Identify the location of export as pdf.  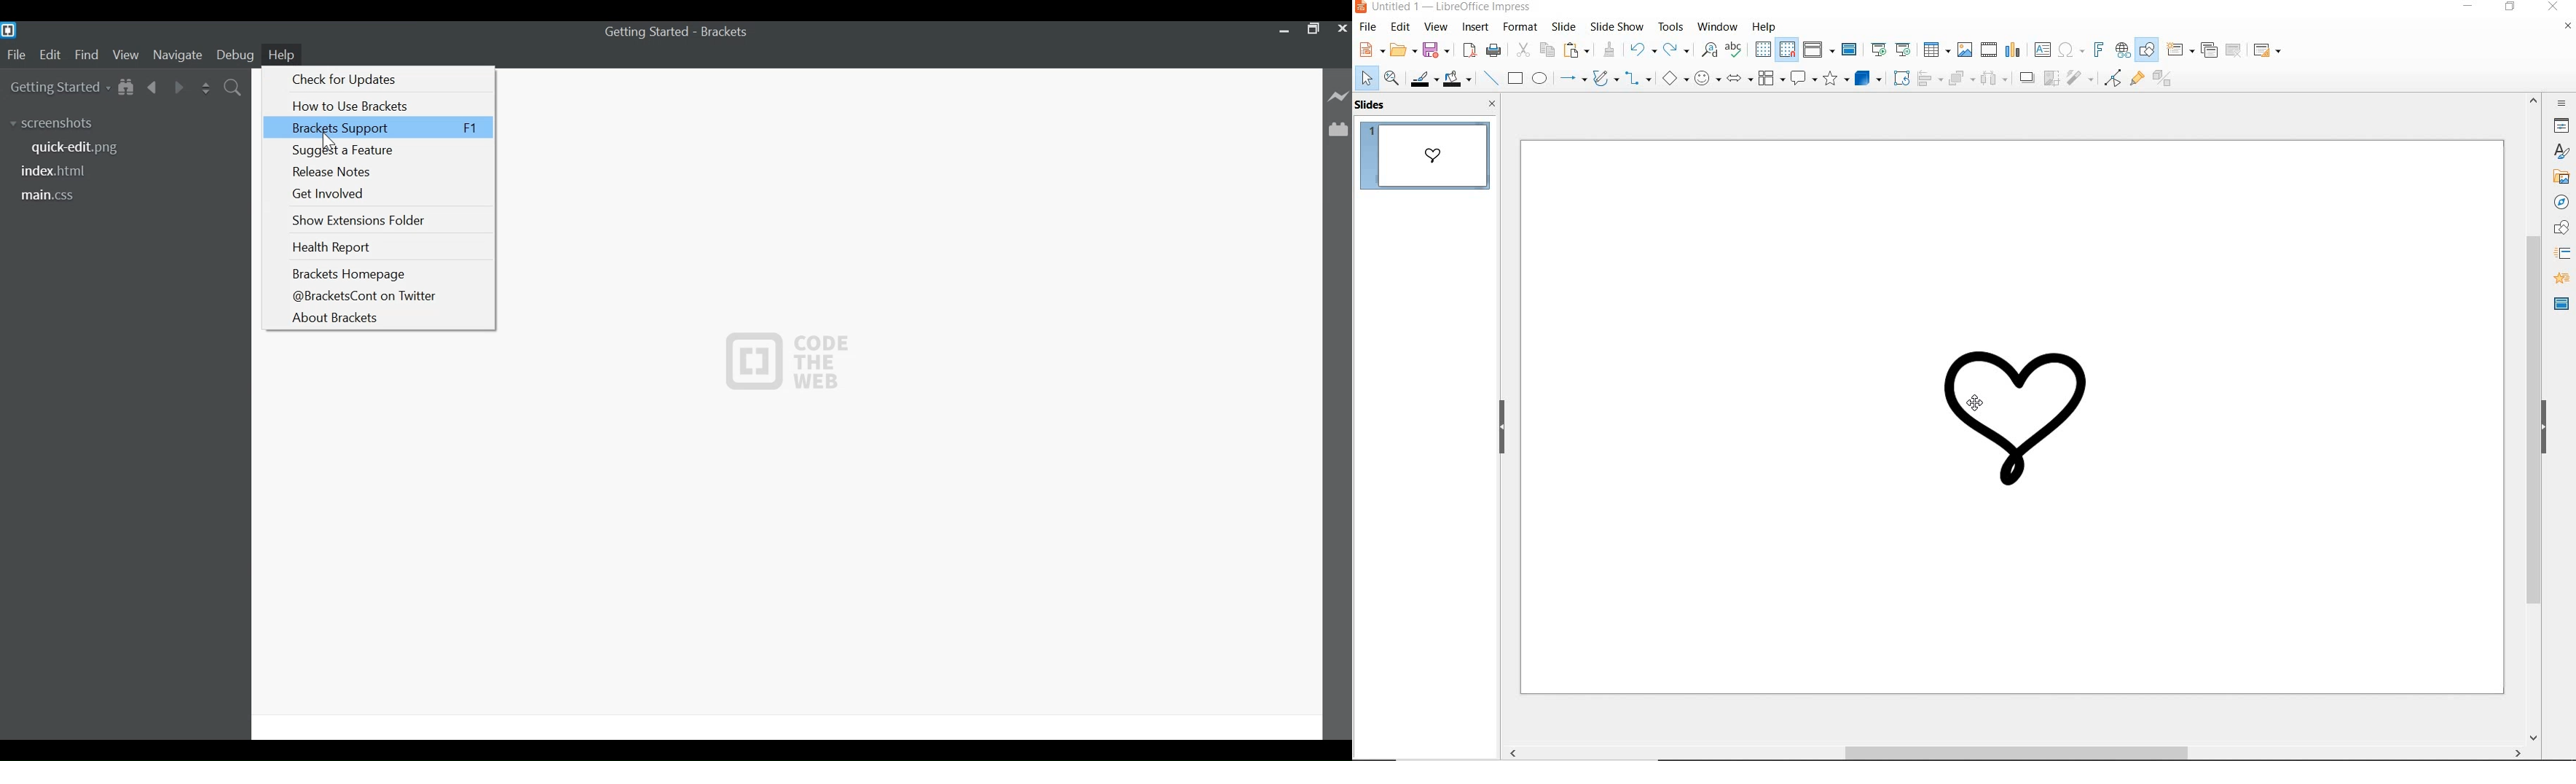
(1469, 50).